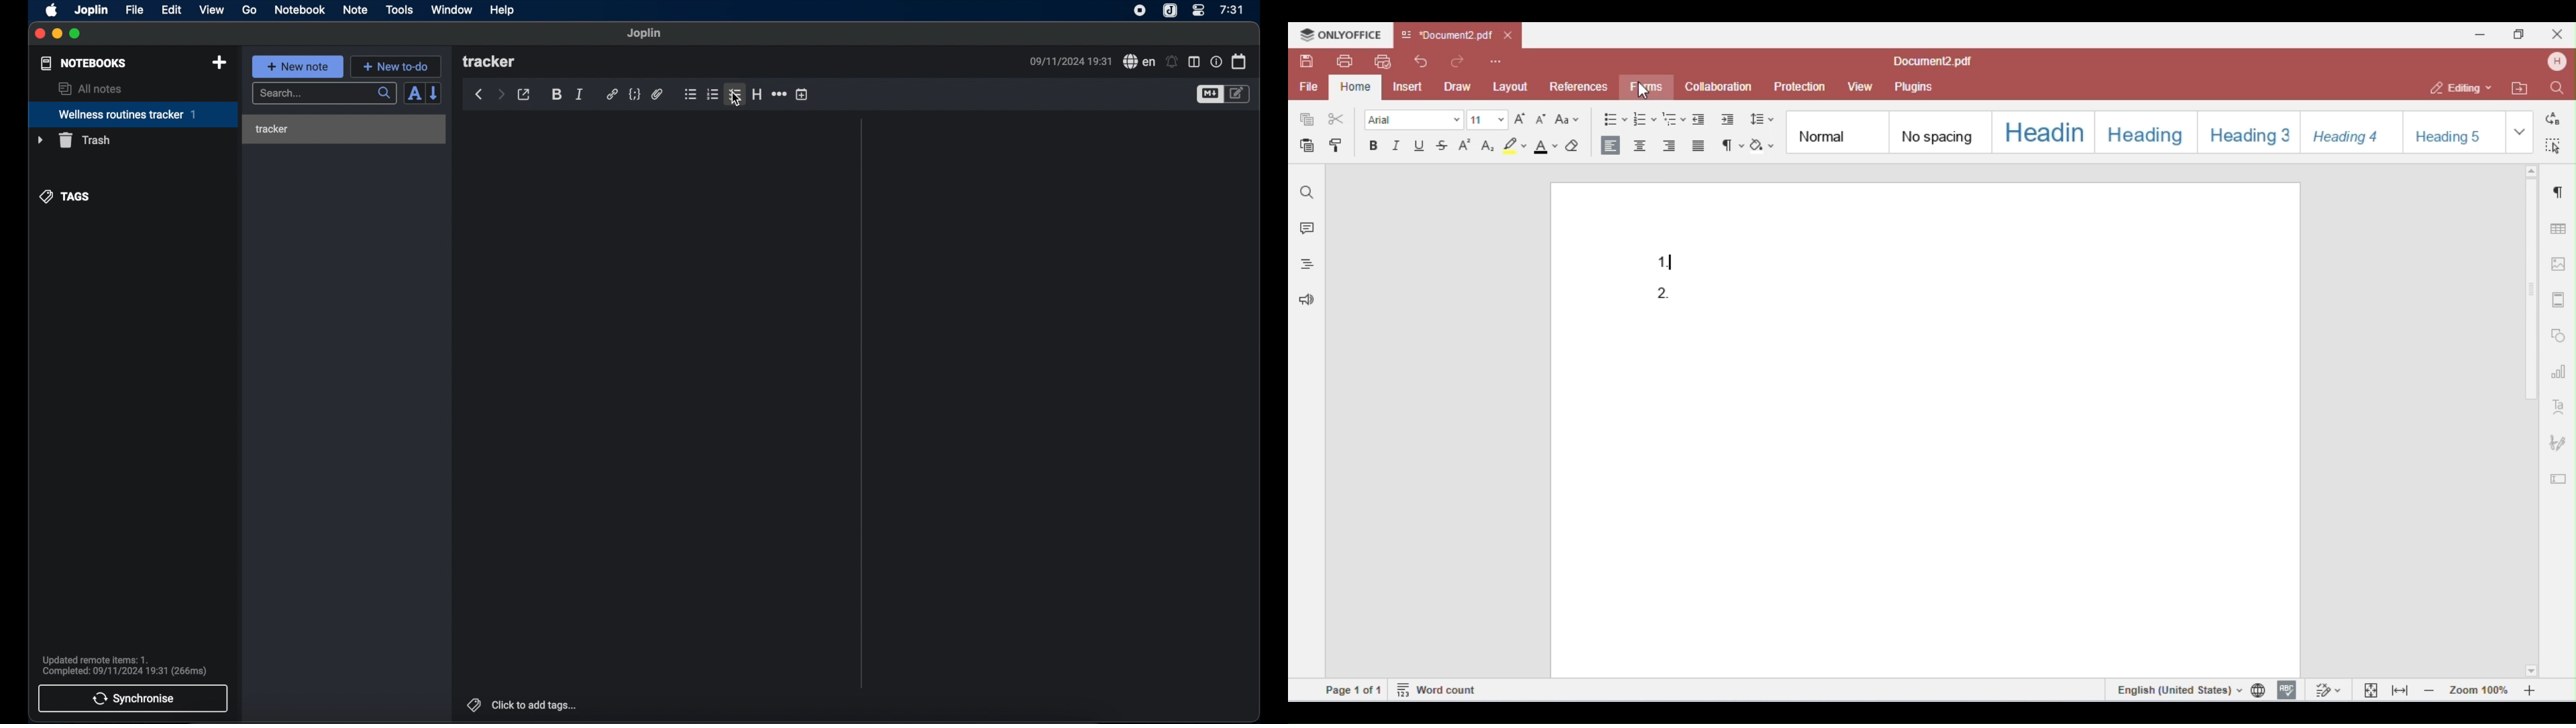 This screenshot has width=2576, height=728. What do you see at coordinates (400, 10) in the screenshot?
I see `tools` at bounding box center [400, 10].